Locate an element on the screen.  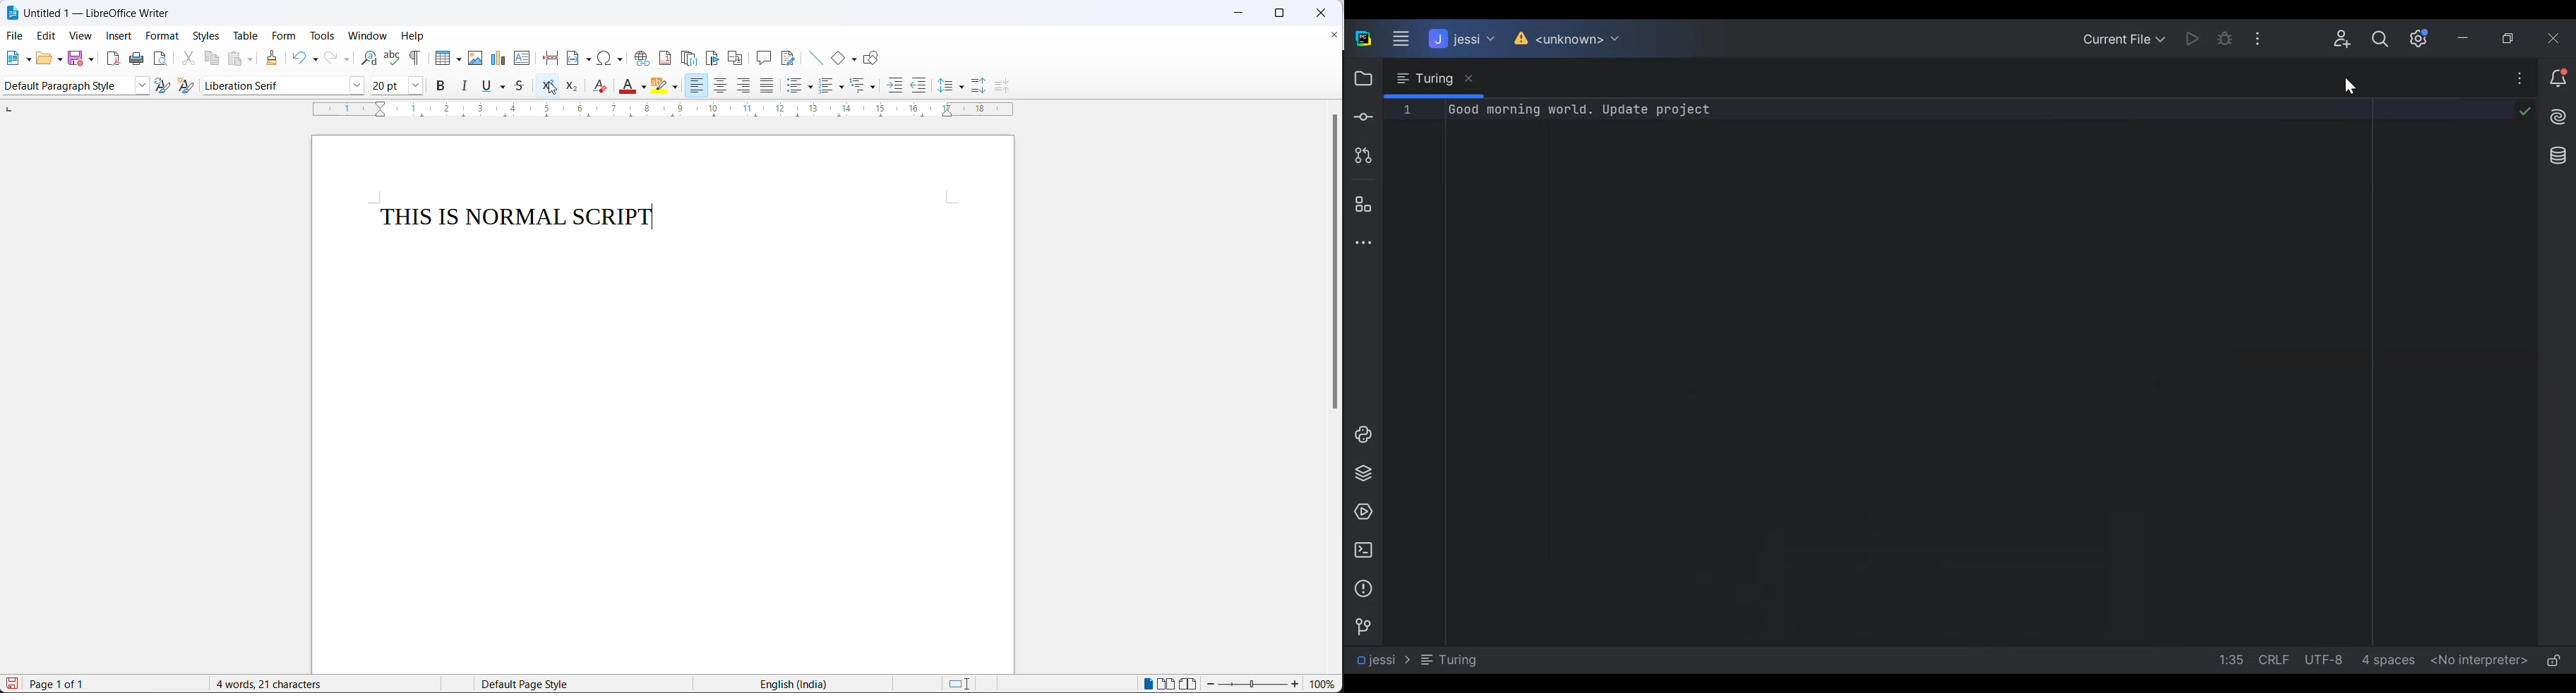
Turing is located at coordinates (1448, 659).